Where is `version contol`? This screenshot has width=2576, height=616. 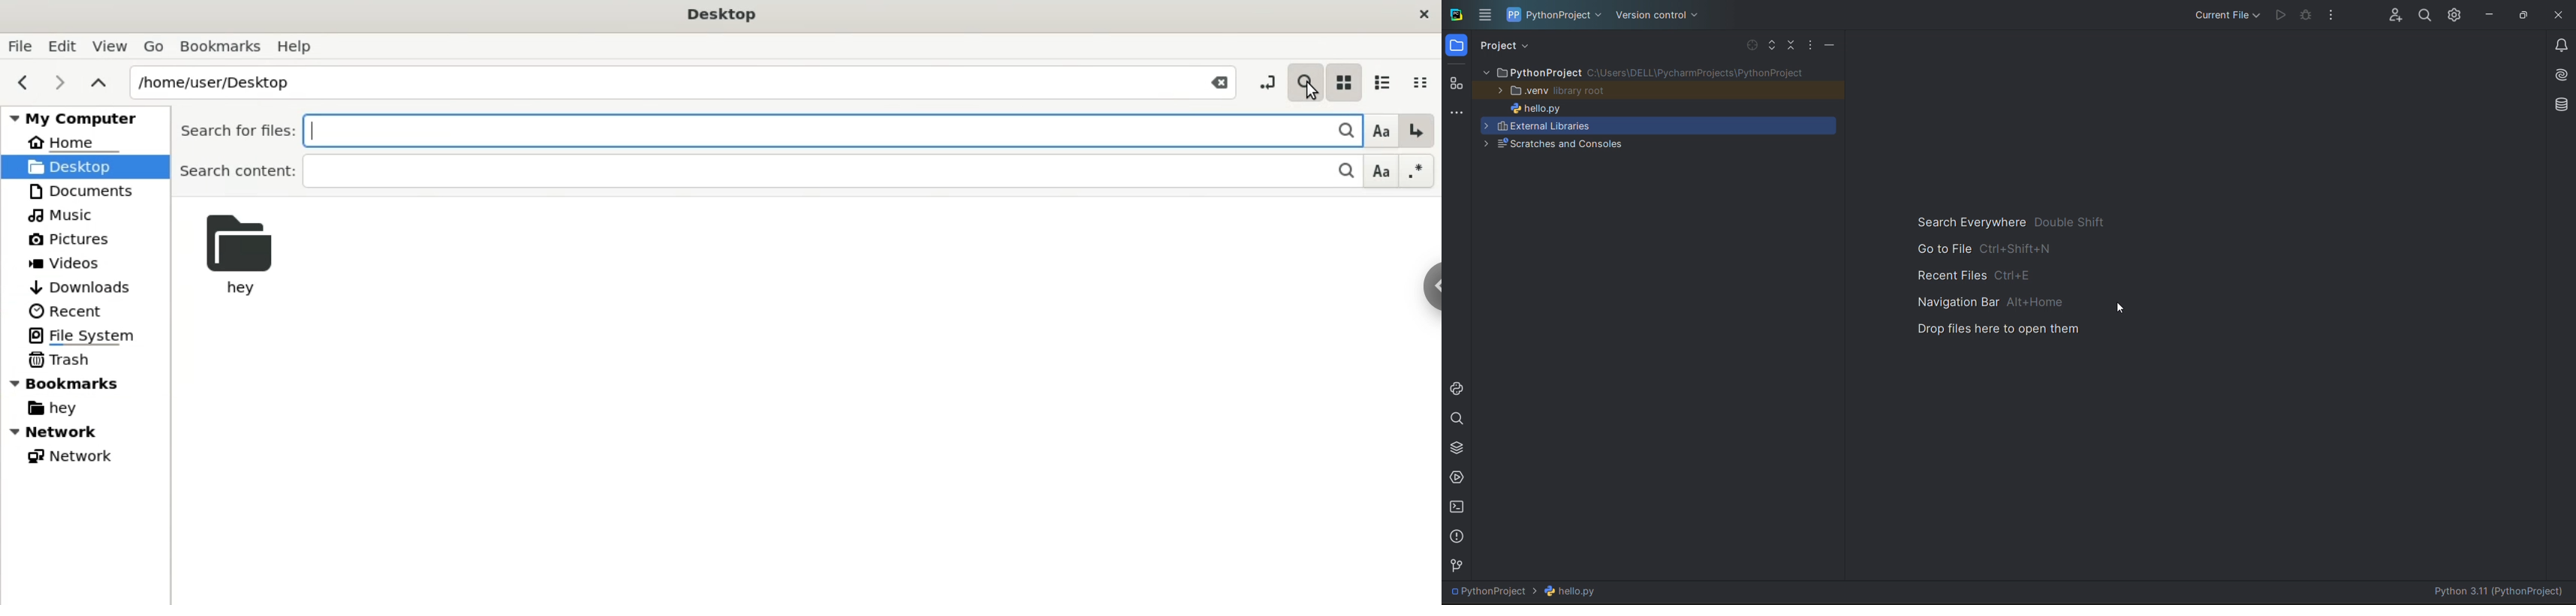 version contol is located at coordinates (1458, 567).